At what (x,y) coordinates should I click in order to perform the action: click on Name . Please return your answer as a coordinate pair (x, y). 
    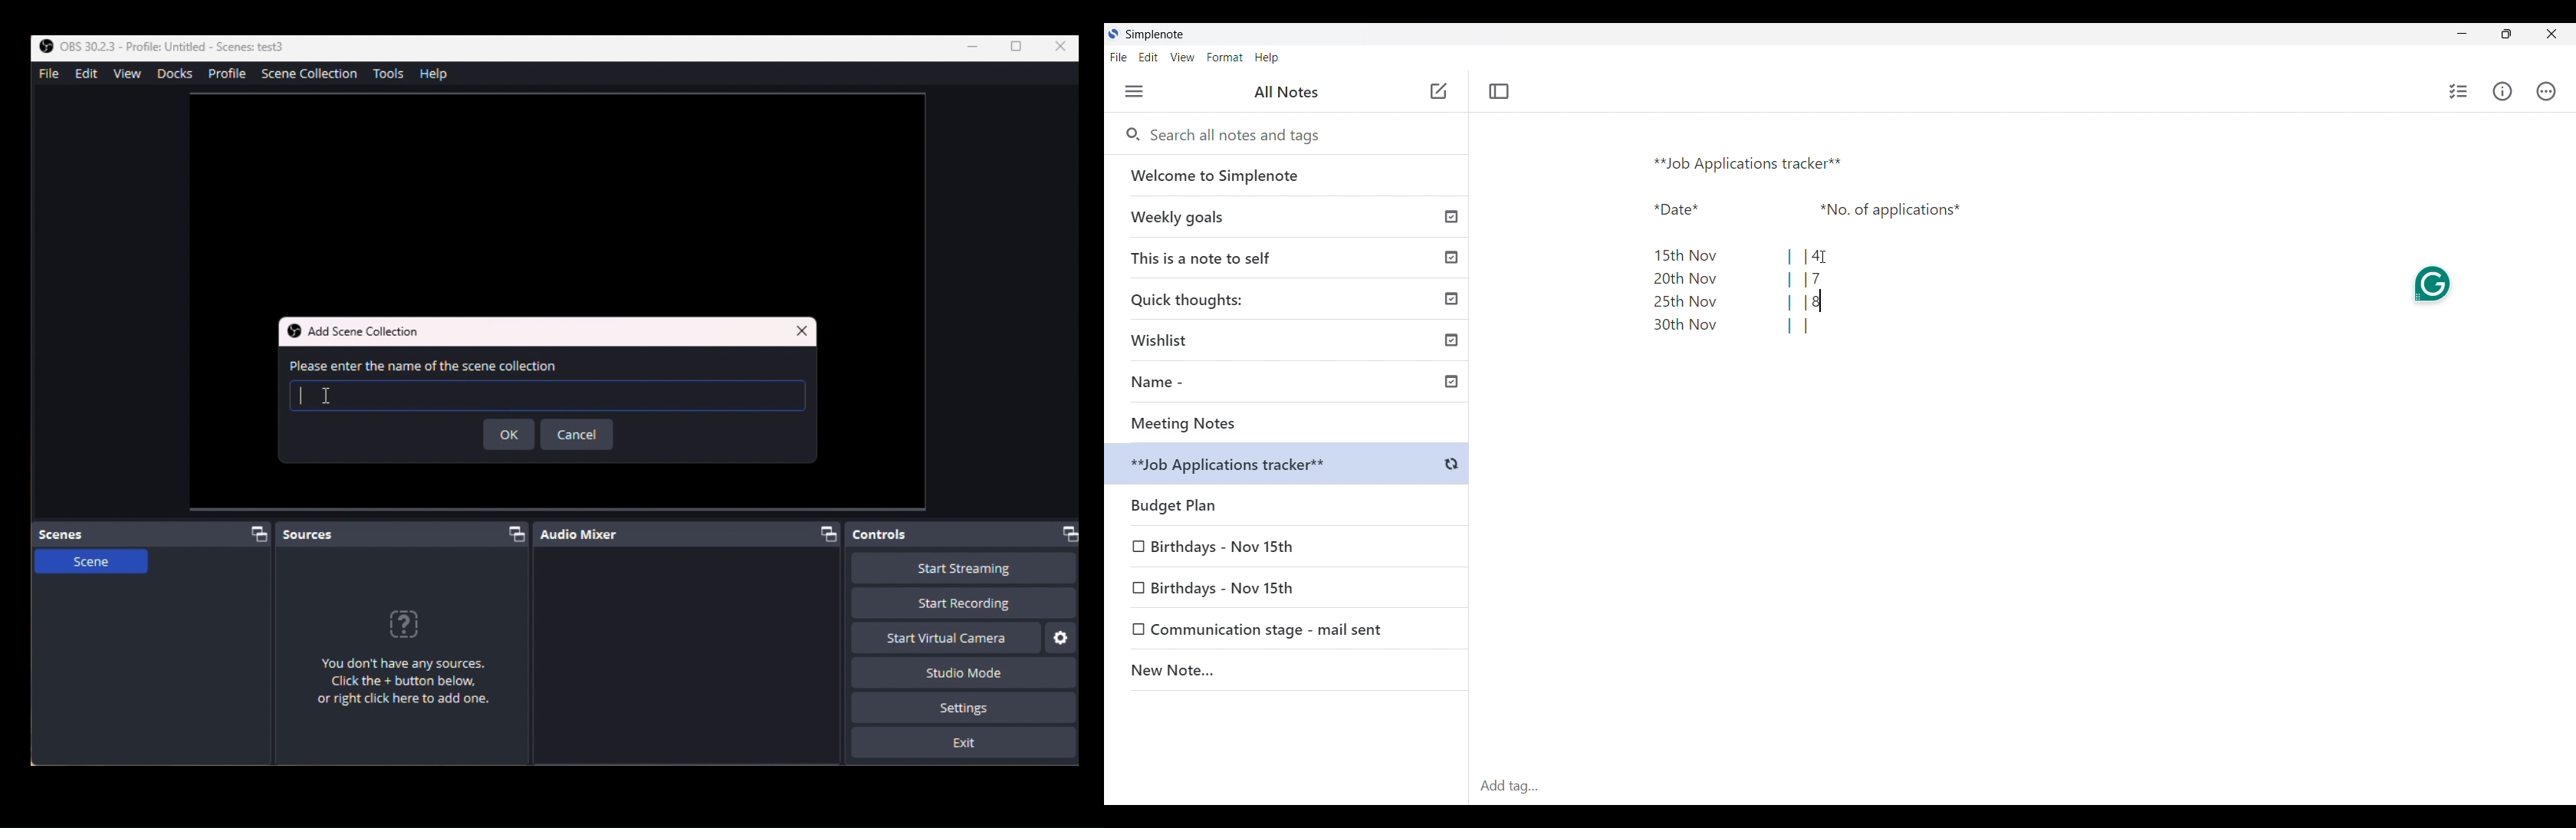
    Looking at the image, I should click on (1293, 384).